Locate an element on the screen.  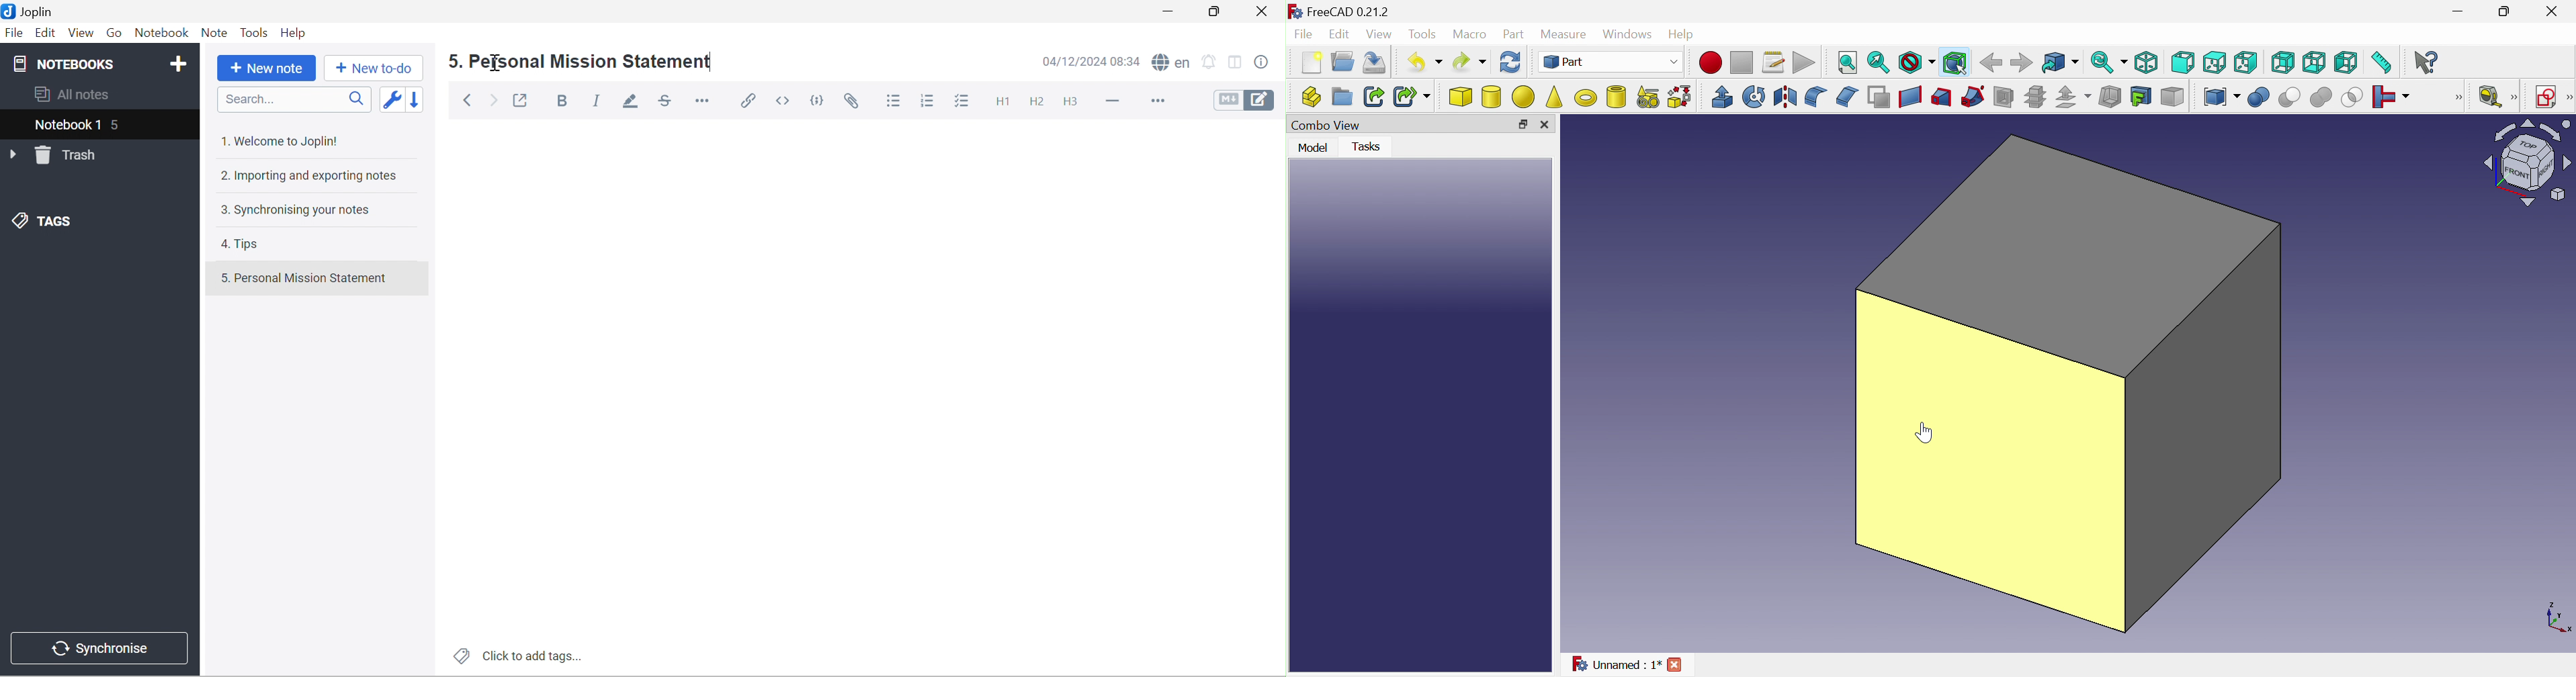
Execute macro is located at coordinates (1804, 63).